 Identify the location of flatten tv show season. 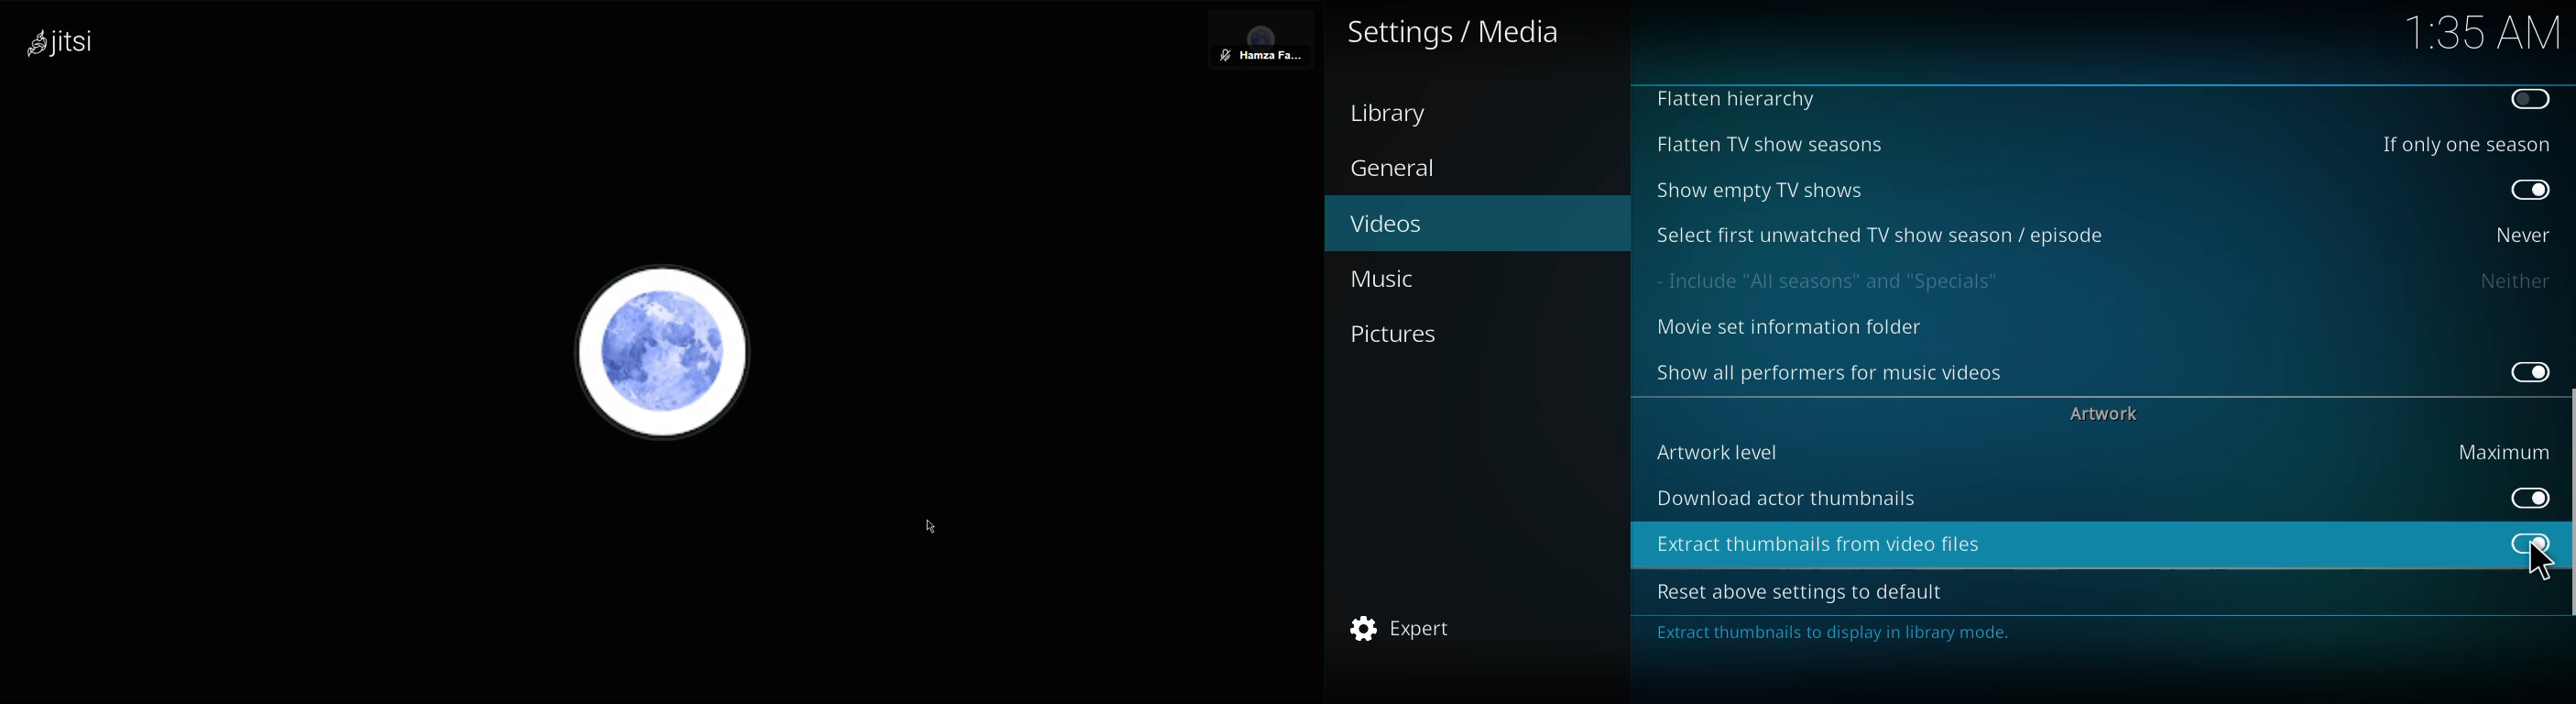
(1767, 144).